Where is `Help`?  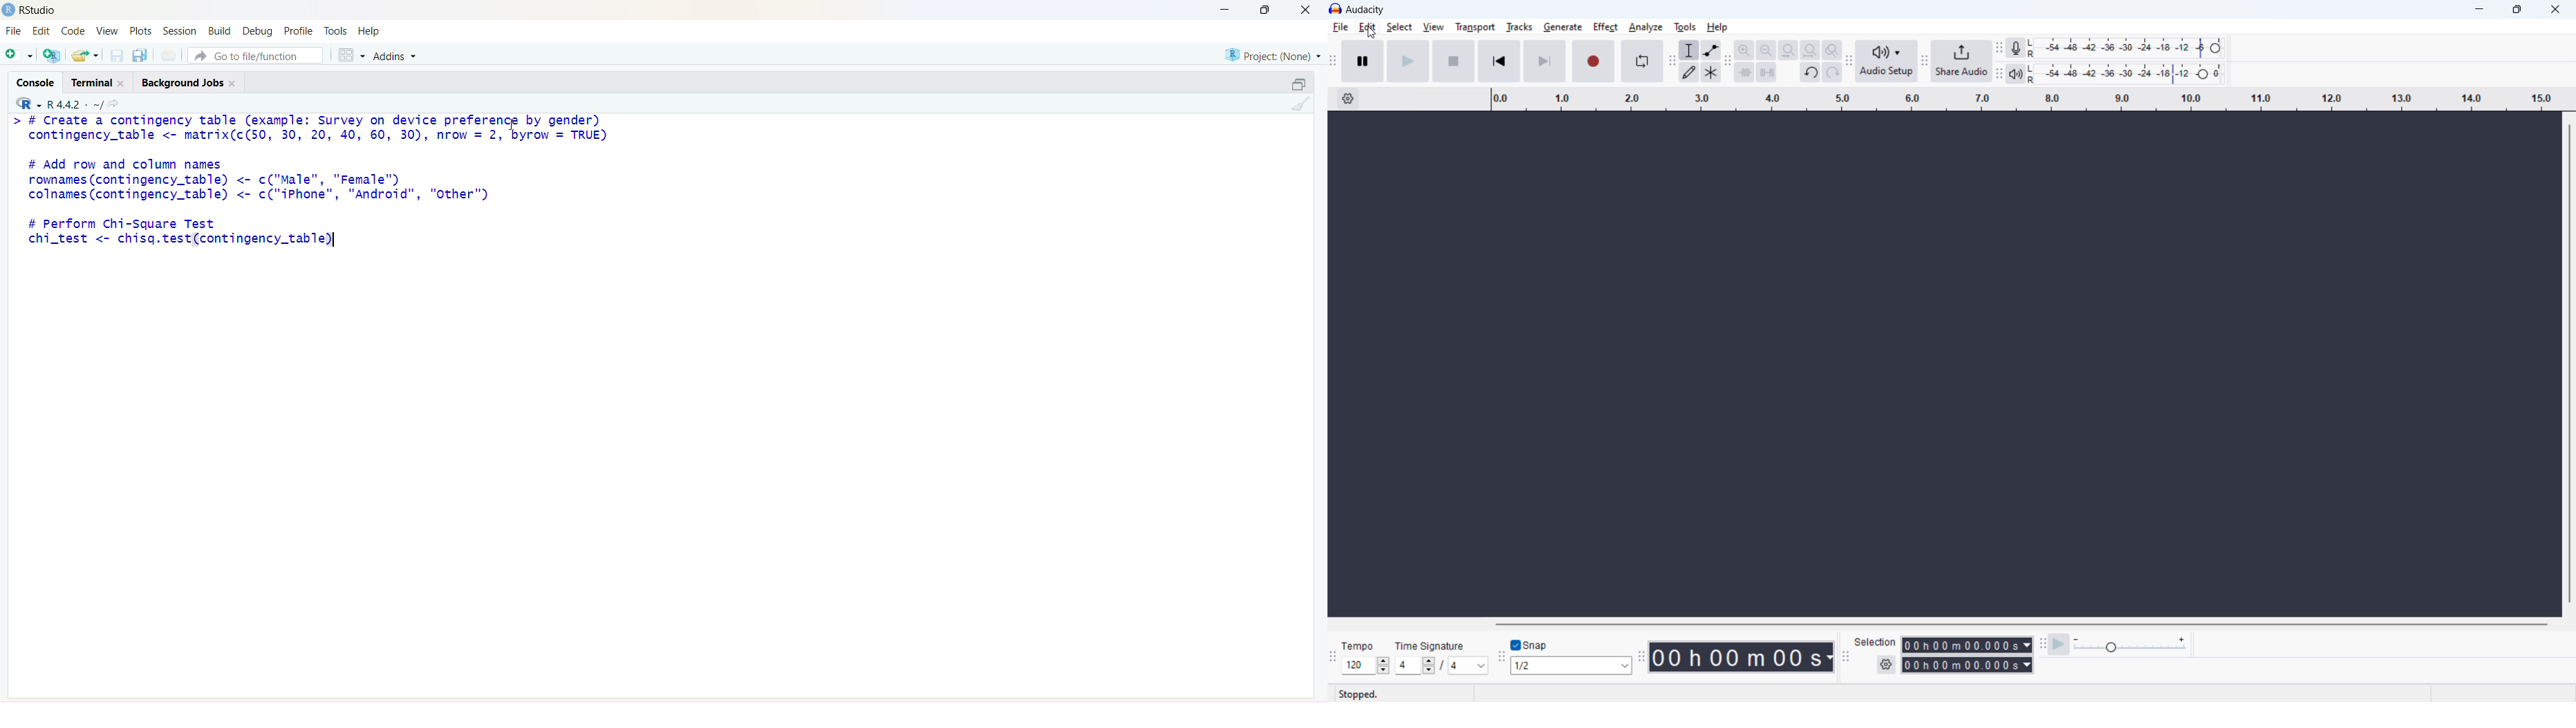
Help is located at coordinates (369, 31).